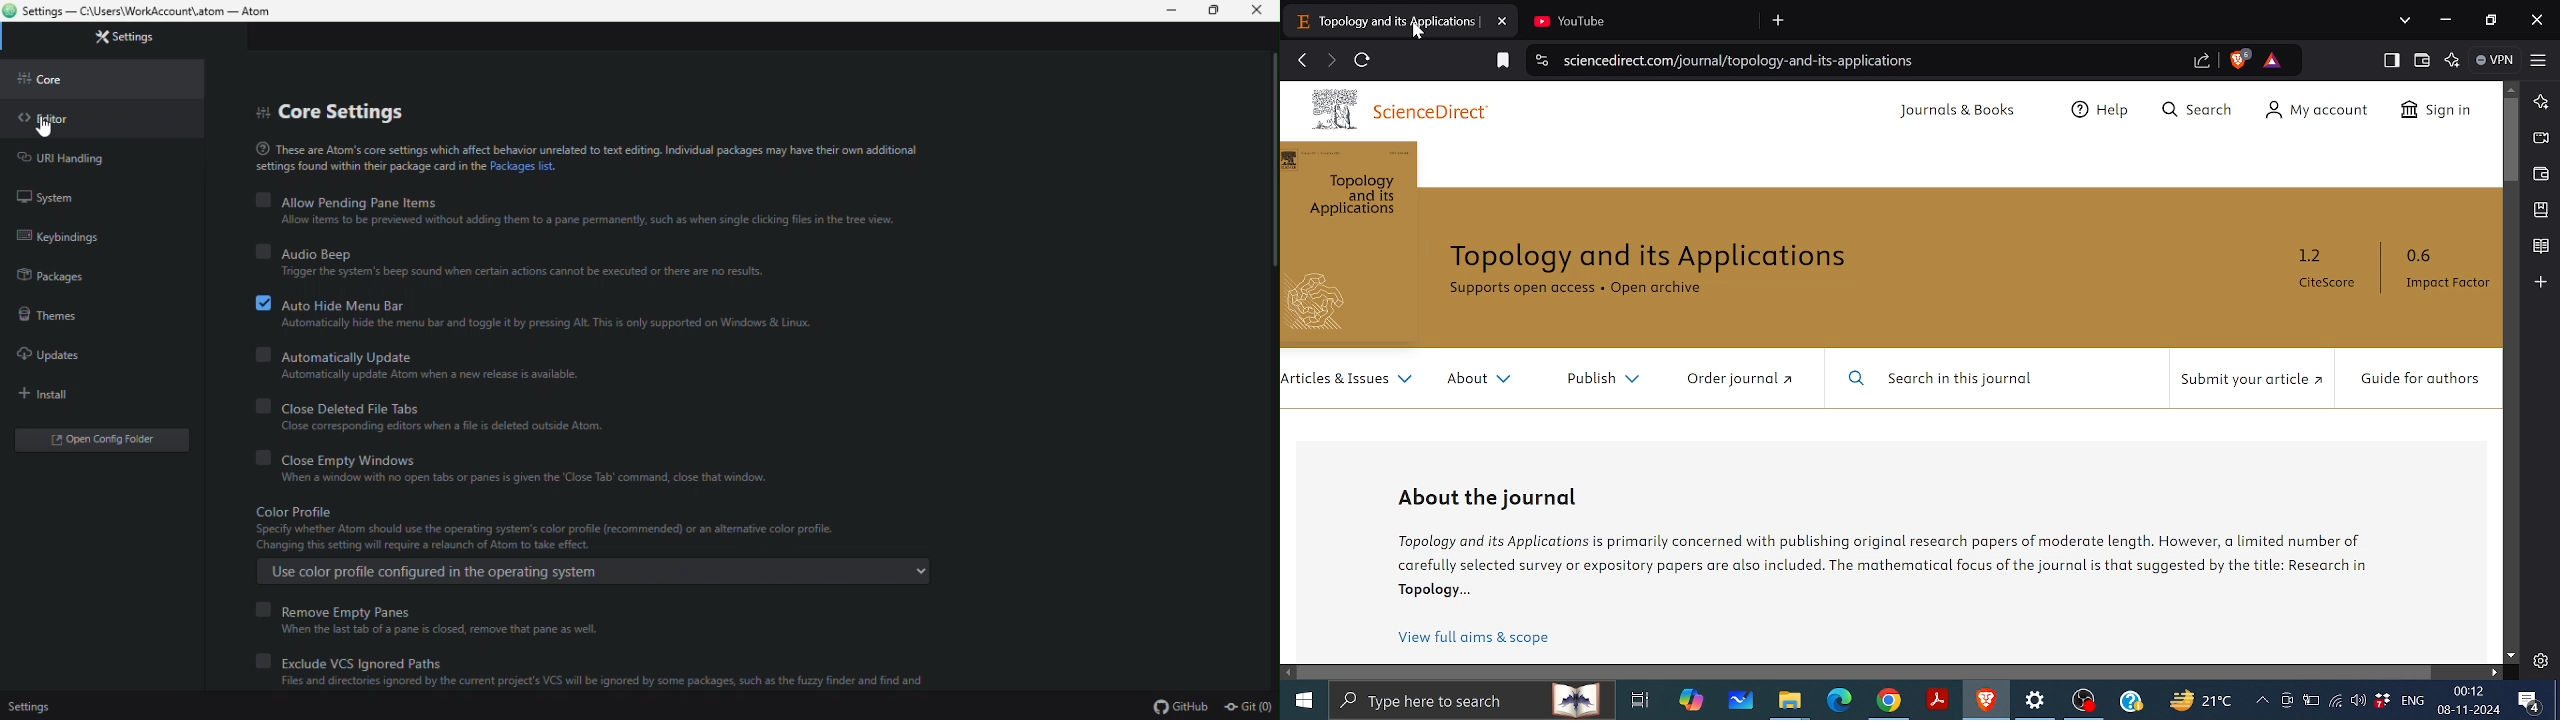 Image resolution: width=2576 pixels, height=728 pixels. I want to click on Color profile Specify whether Atom should use the operating system's color profile (recommended) or an alternative color profile. Changing this setting will require a relaunch of Atom to take effect., so click(583, 527).